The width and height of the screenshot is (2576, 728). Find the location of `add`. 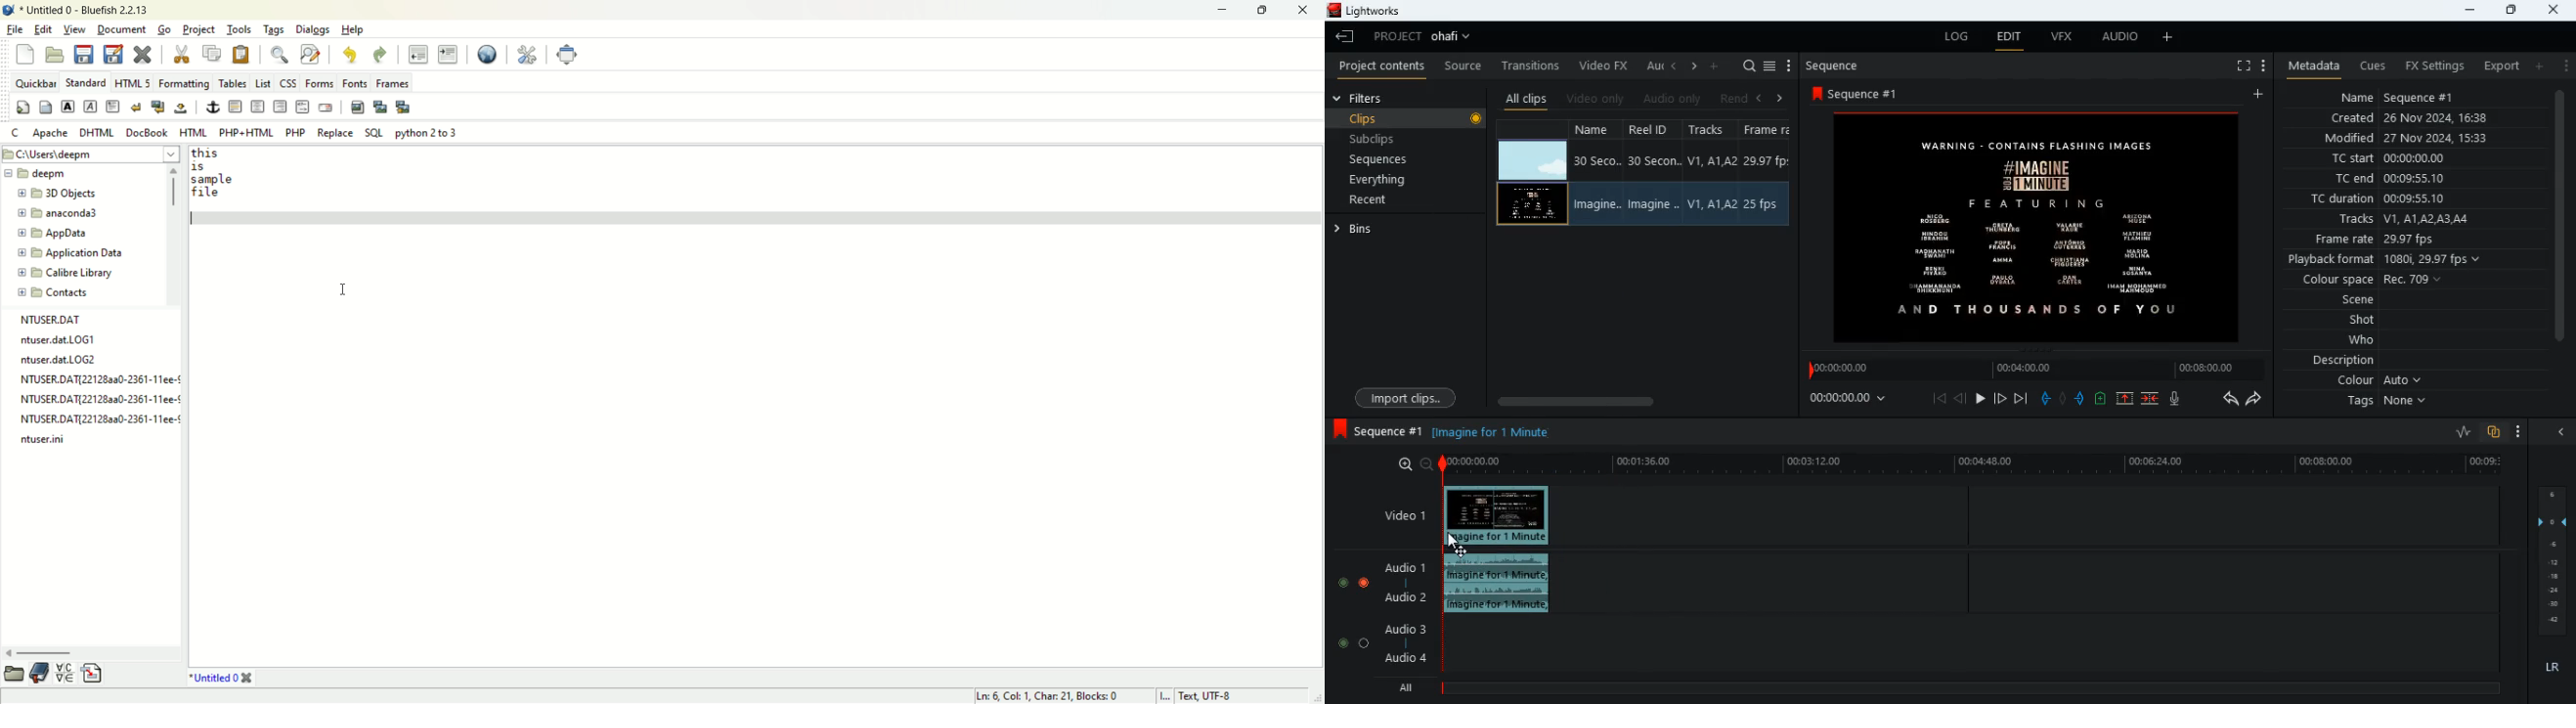

add is located at coordinates (2260, 95).